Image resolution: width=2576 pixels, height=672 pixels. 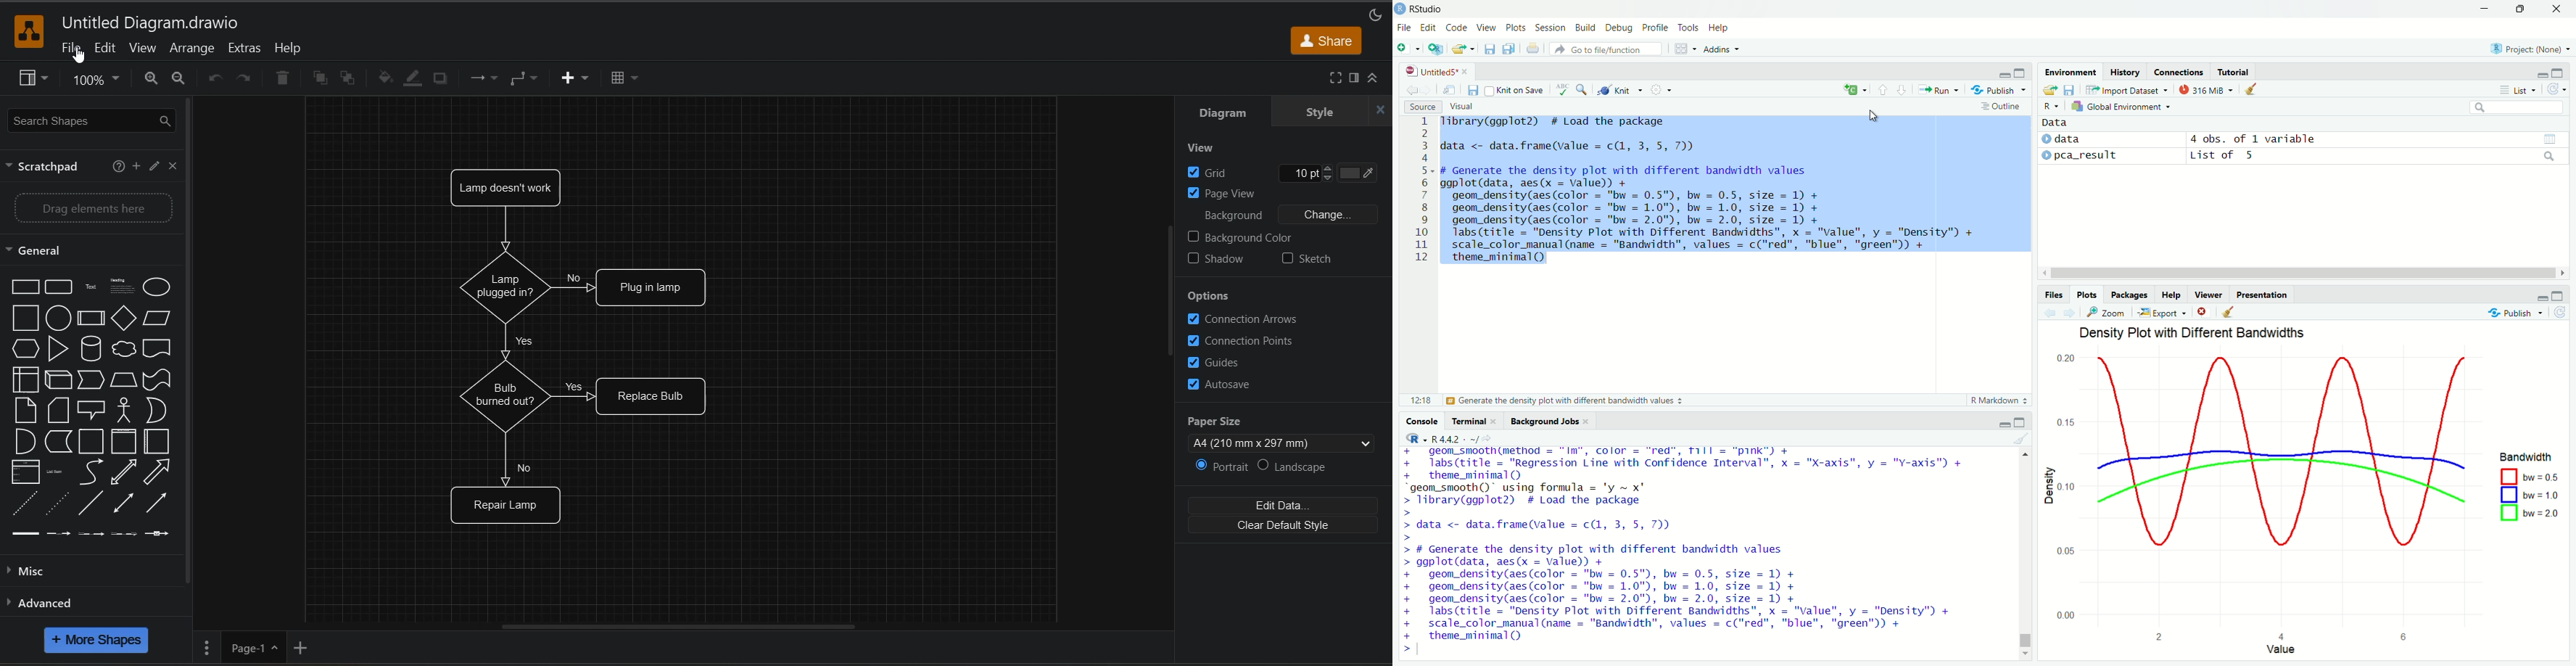 What do you see at coordinates (1357, 78) in the screenshot?
I see `format` at bounding box center [1357, 78].